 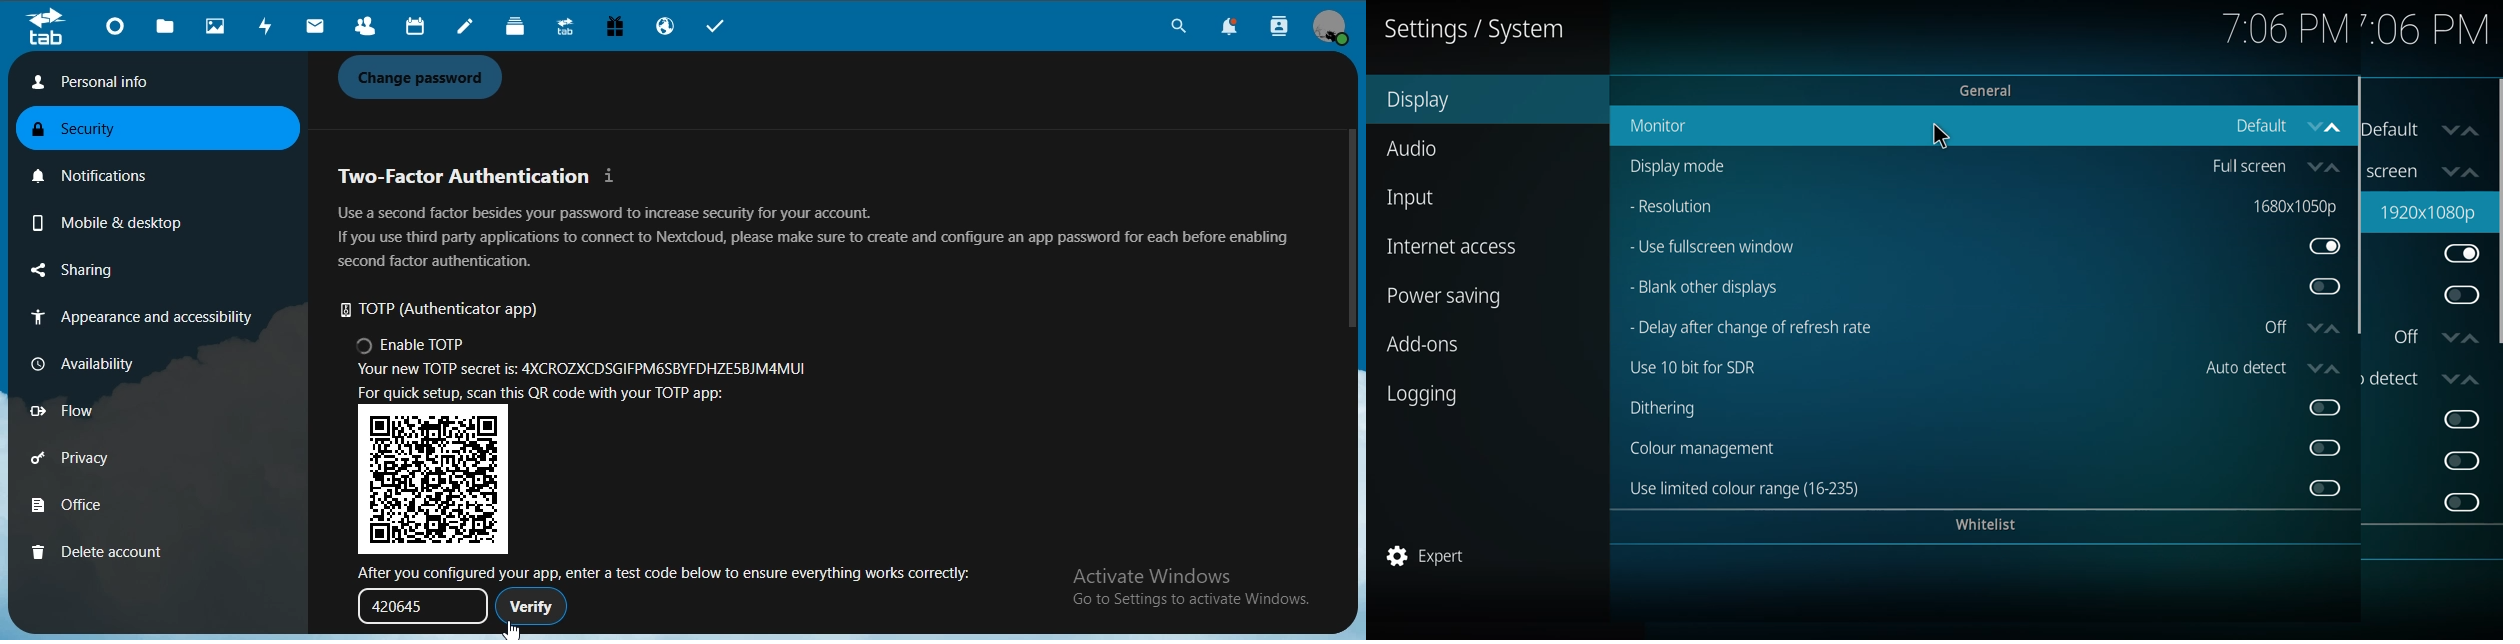 I want to click on use limited color range, so click(x=1769, y=487).